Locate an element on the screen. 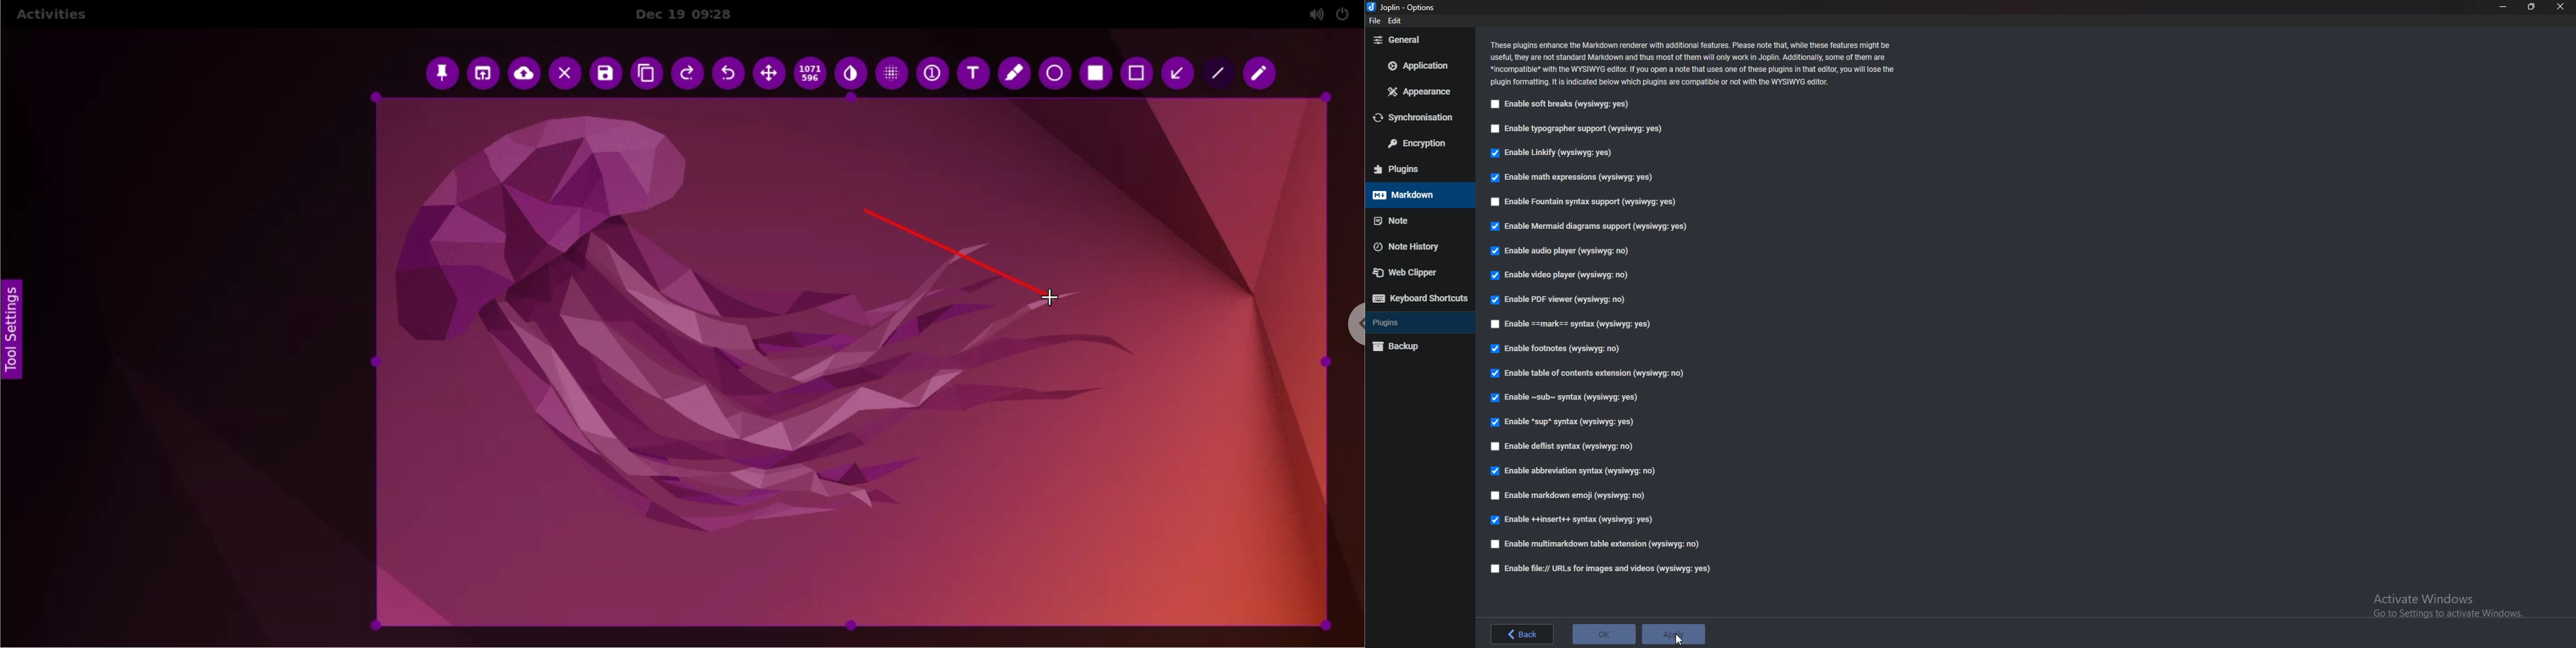  Application is located at coordinates (1423, 66).